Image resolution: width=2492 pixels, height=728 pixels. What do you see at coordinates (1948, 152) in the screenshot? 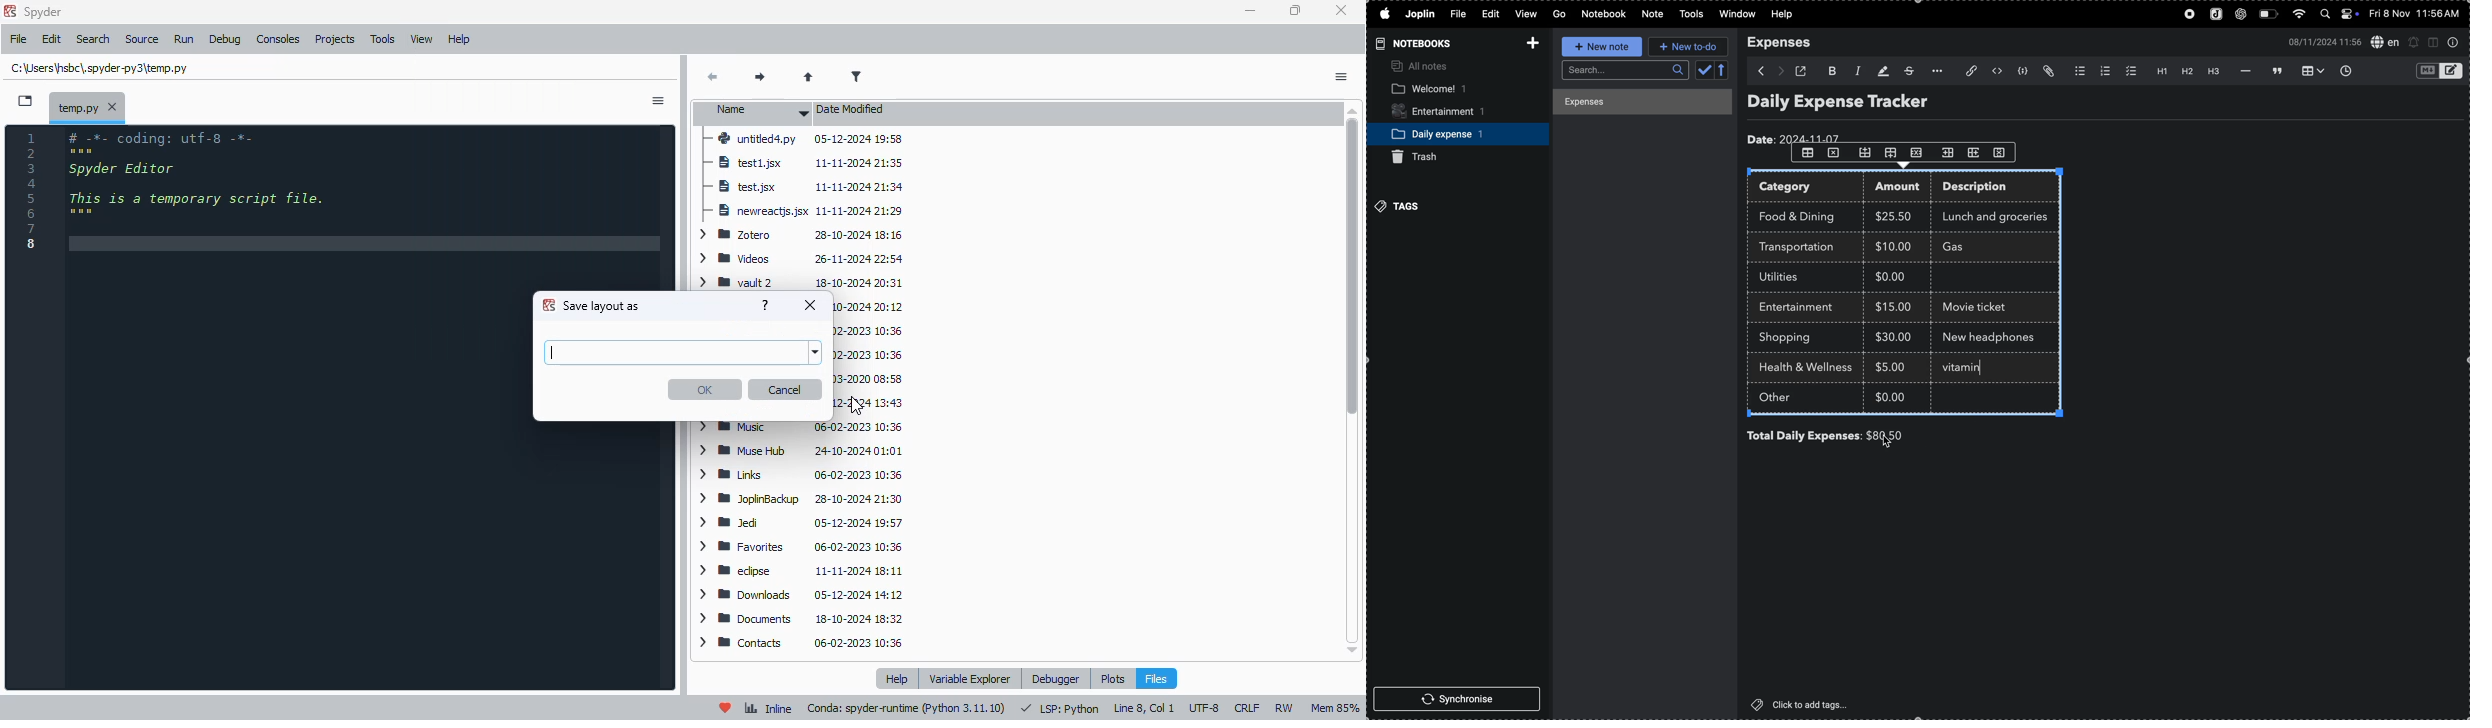
I see `shift coloumn to right` at bounding box center [1948, 152].